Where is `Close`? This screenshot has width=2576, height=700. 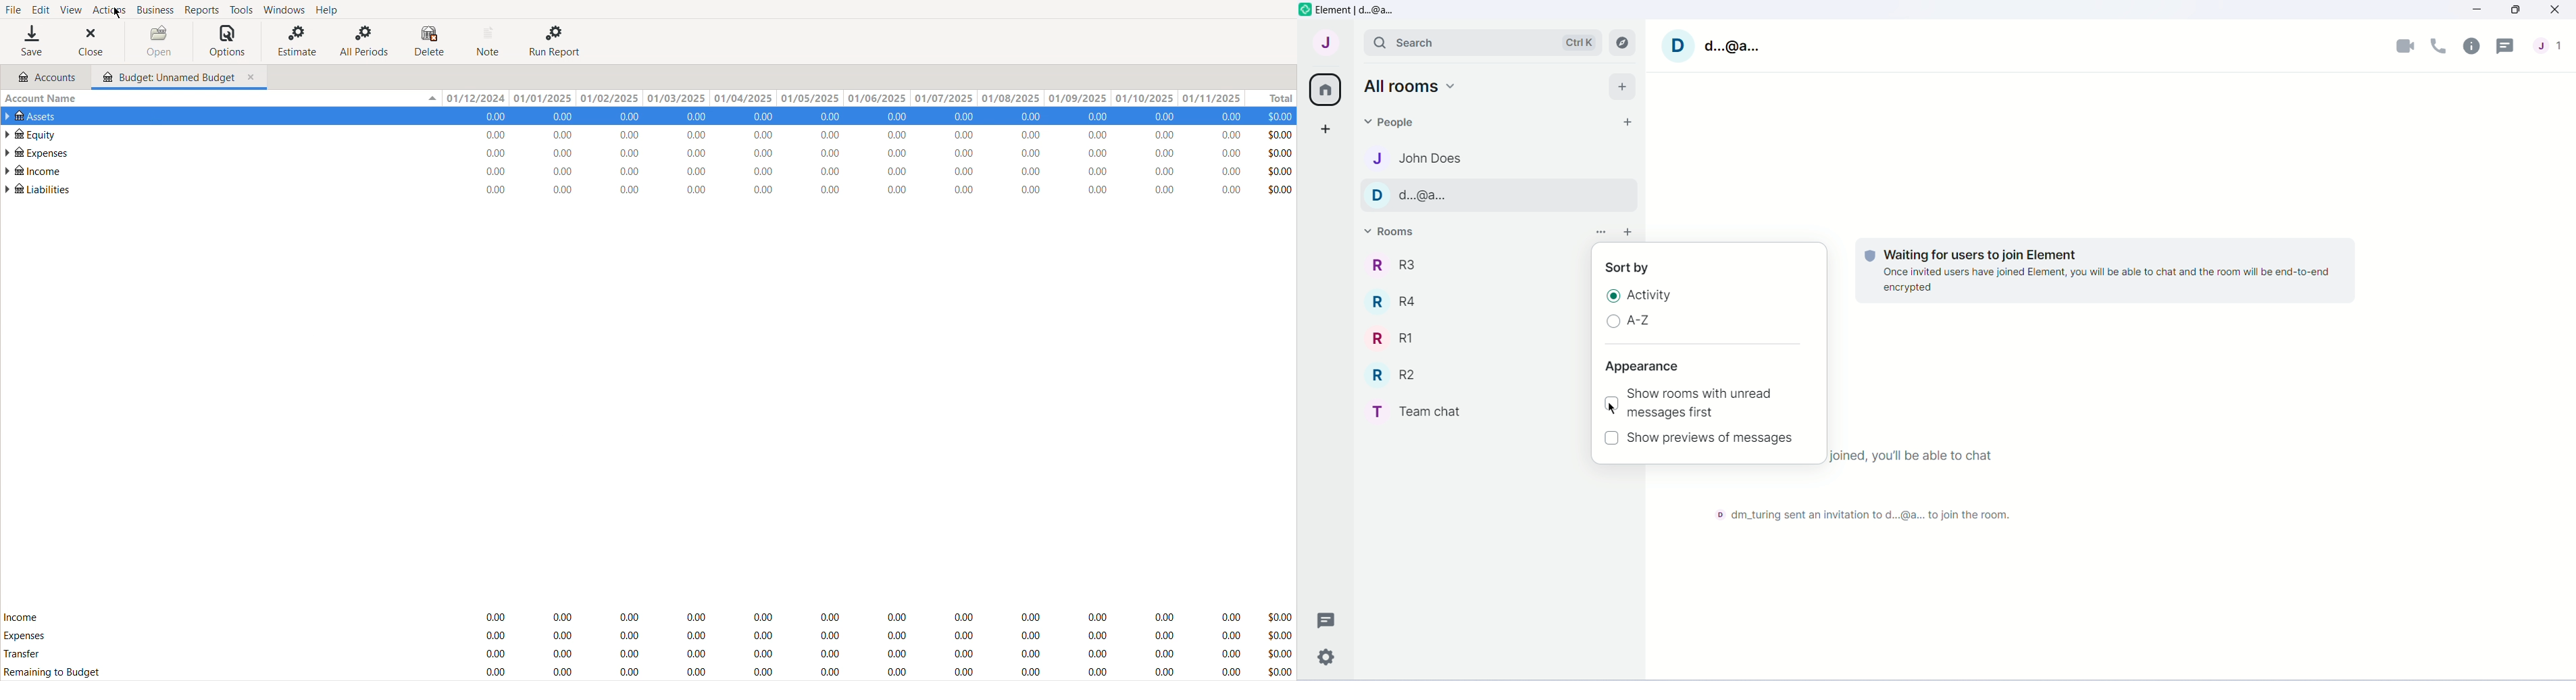
Close is located at coordinates (2557, 11).